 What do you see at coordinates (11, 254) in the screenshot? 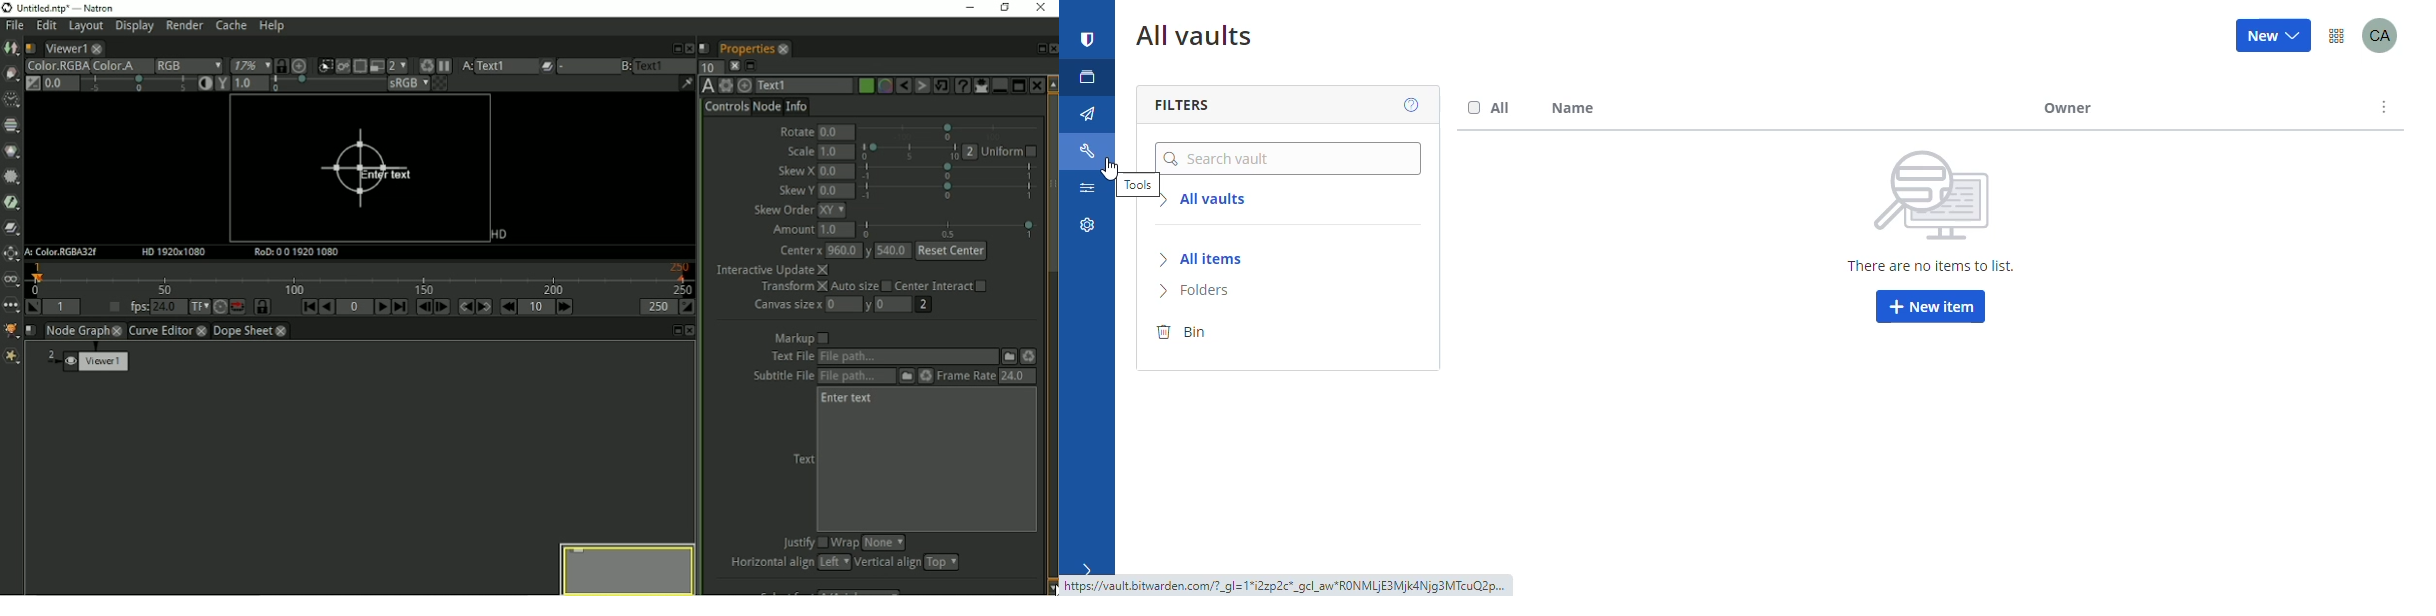
I see `Transform` at bounding box center [11, 254].